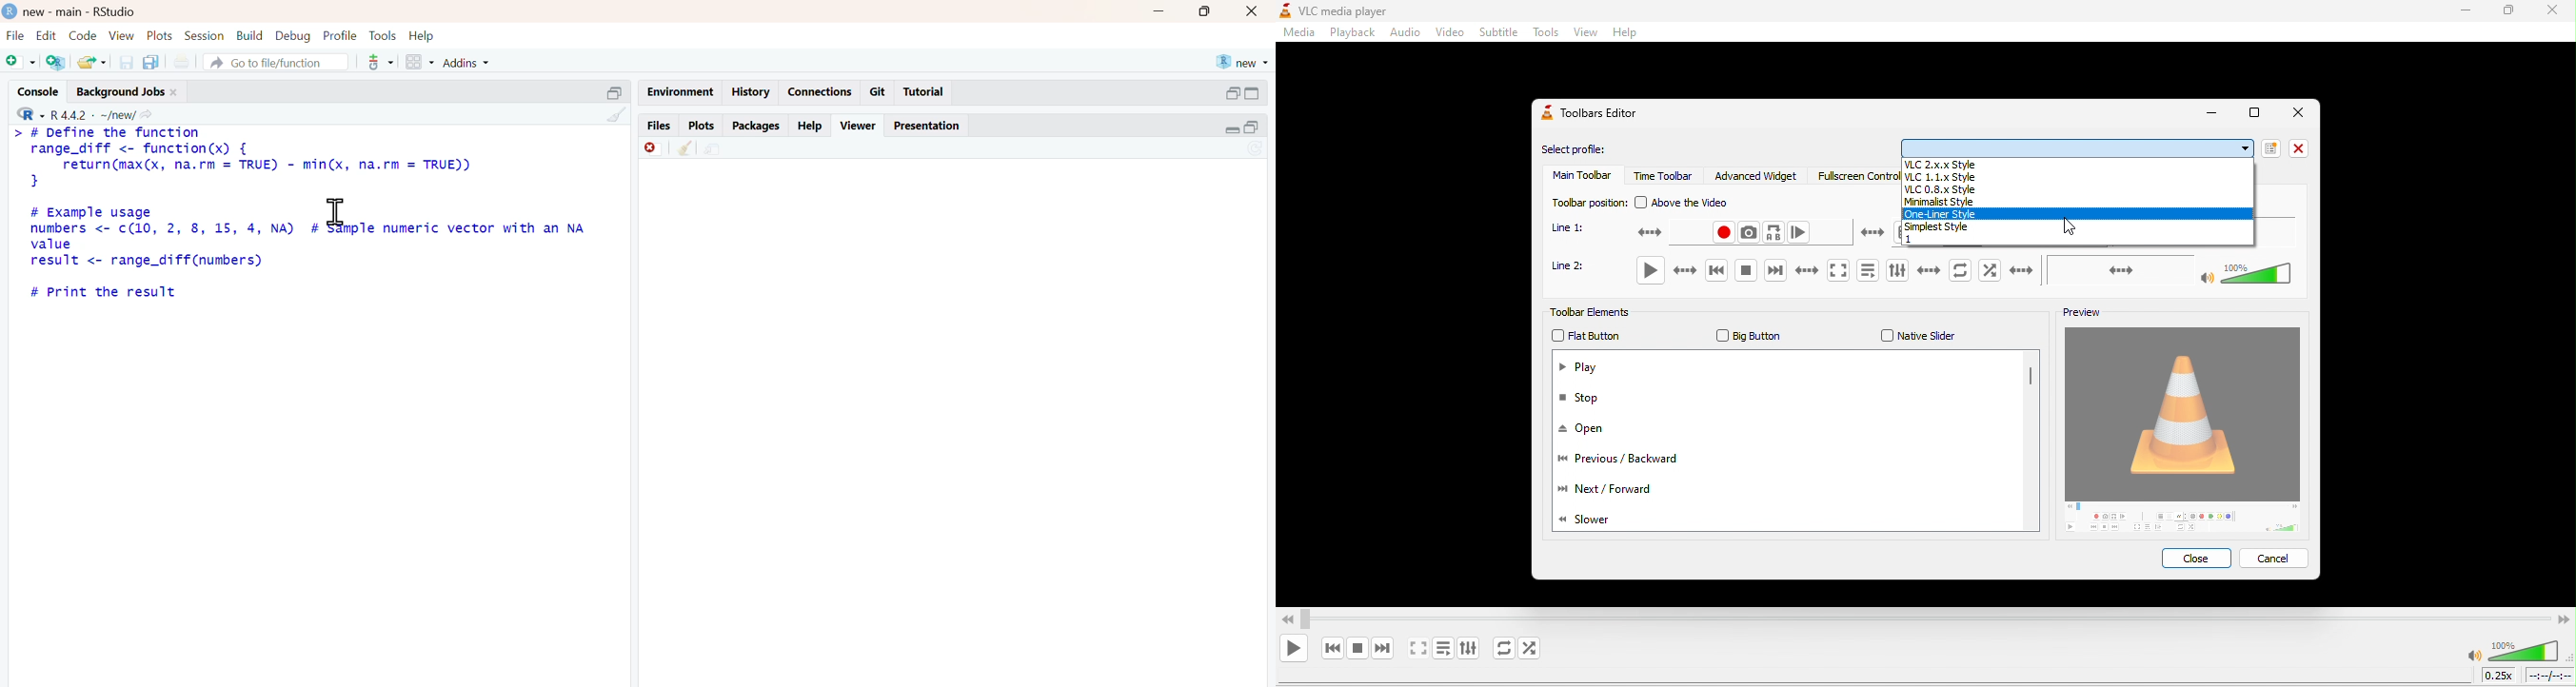 The width and height of the screenshot is (2576, 700). What do you see at coordinates (2077, 177) in the screenshot?
I see `vlc1.1*style` at bounding box center [2077, 177].